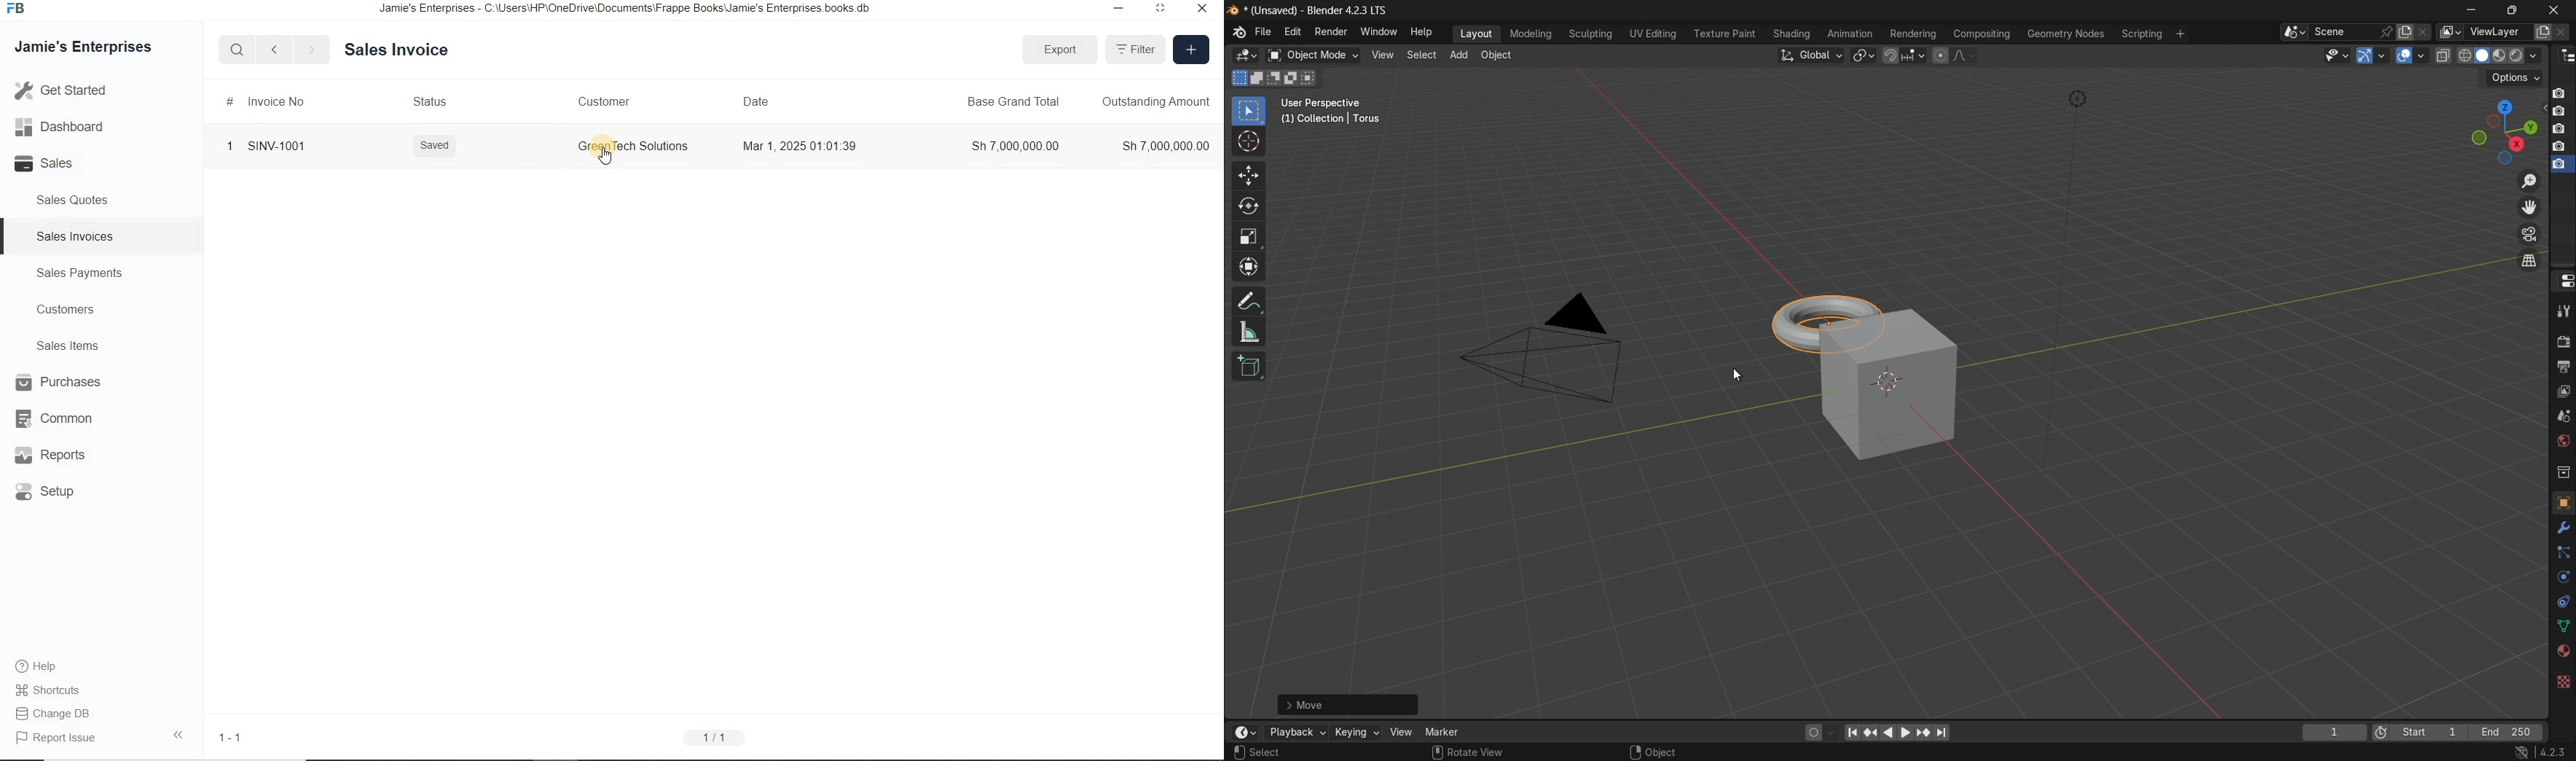 Image resolution: width=2576 pixels, height=784 pixels. What do you see at coordinates (715, 739) in the screenshot?
I see `1/1` at bounding box center [715, 739].